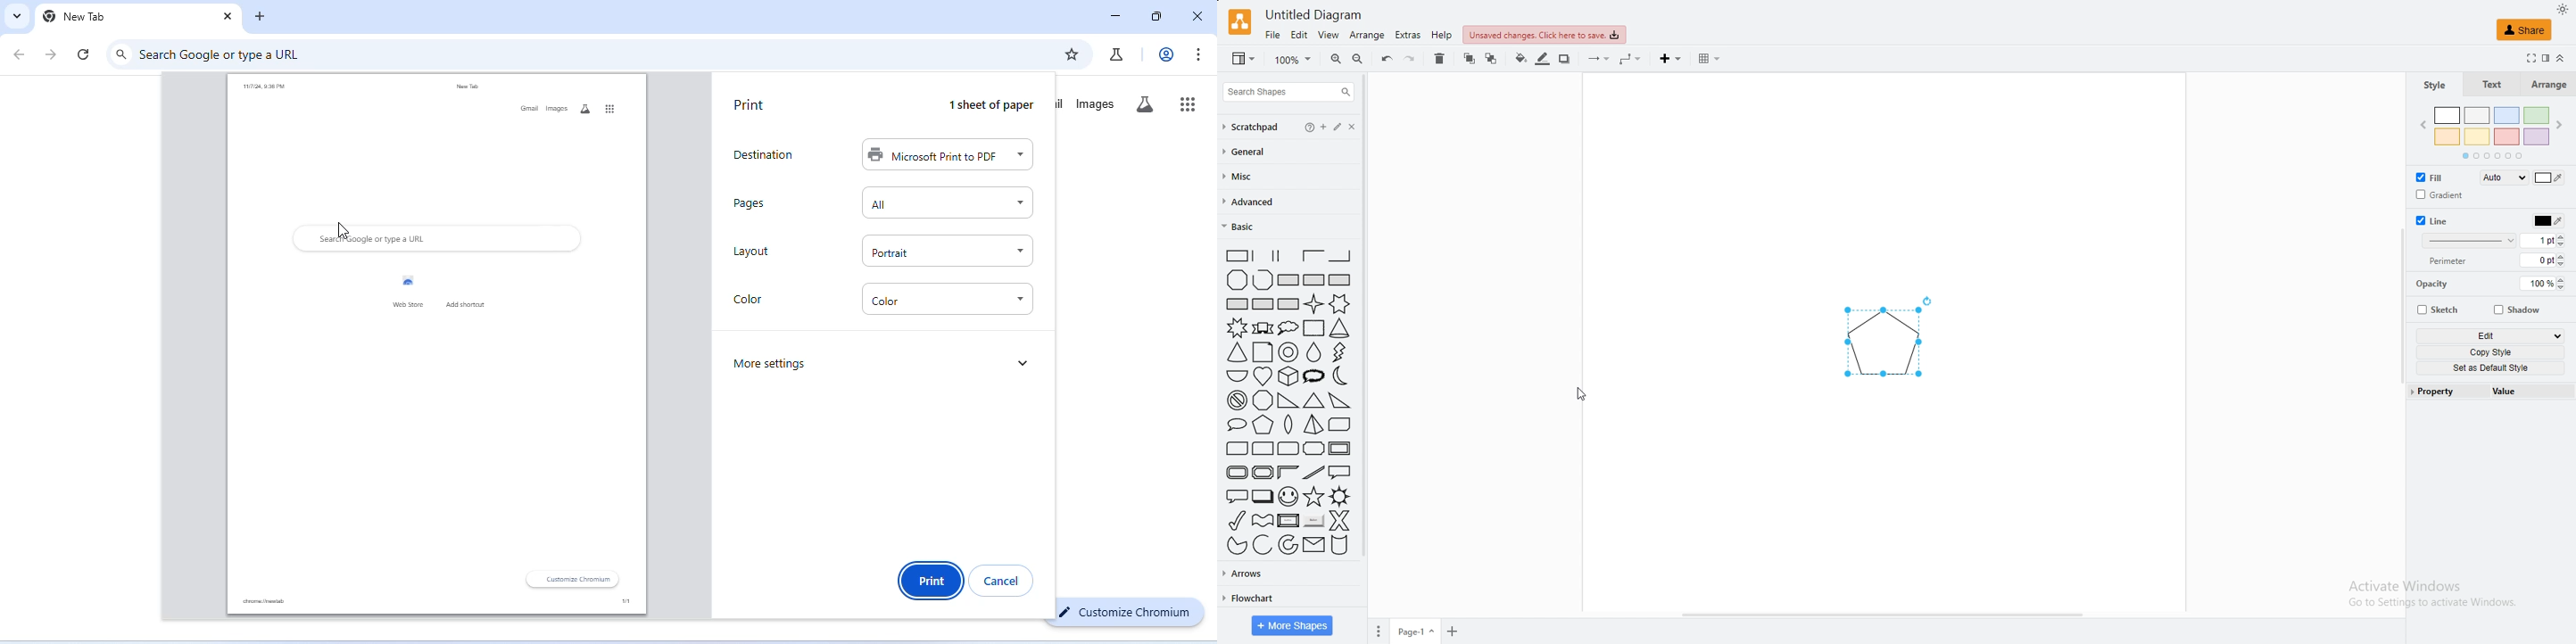 The width and height of the screenshot is (2576, 644). Describe the element at coordinates (1366, 127) in the screenshot. I see `close` at that location.